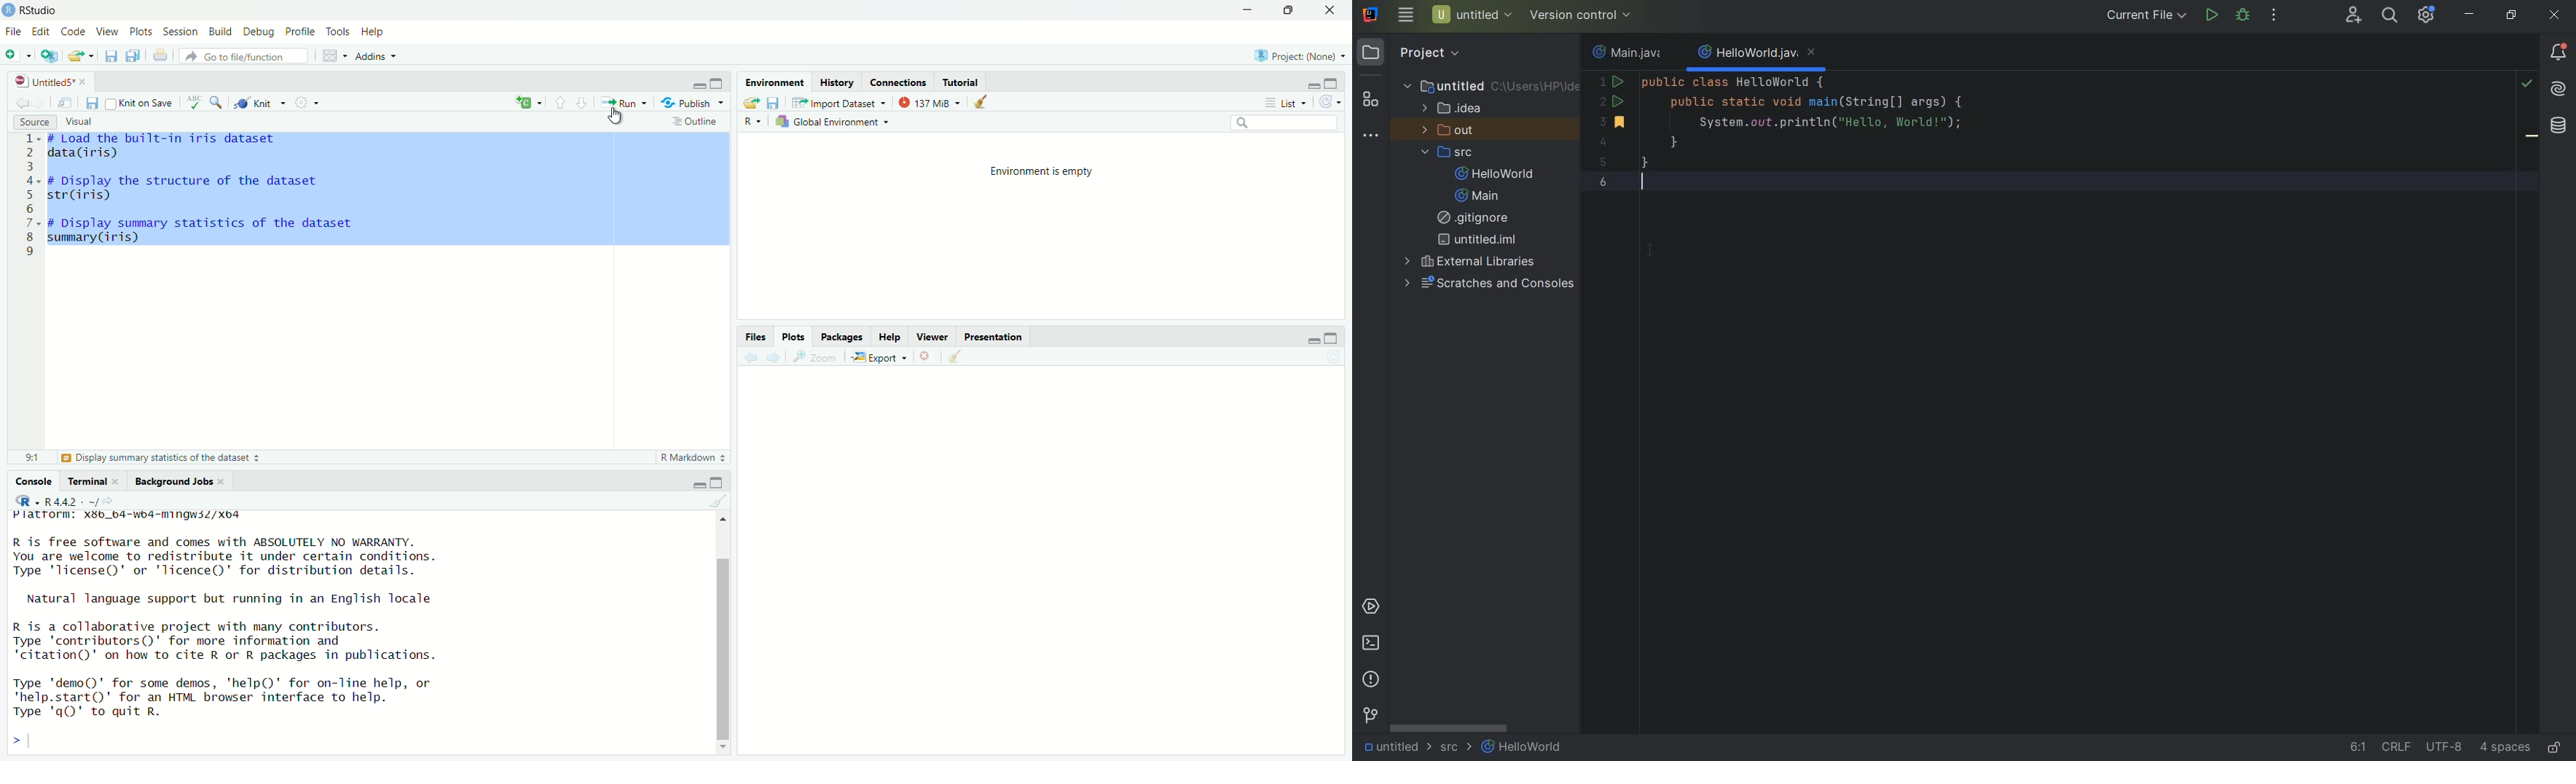  What do you see at coordinates (720, 499) in the screenshot?
I see `Clear` at bounding box center [720, 499].